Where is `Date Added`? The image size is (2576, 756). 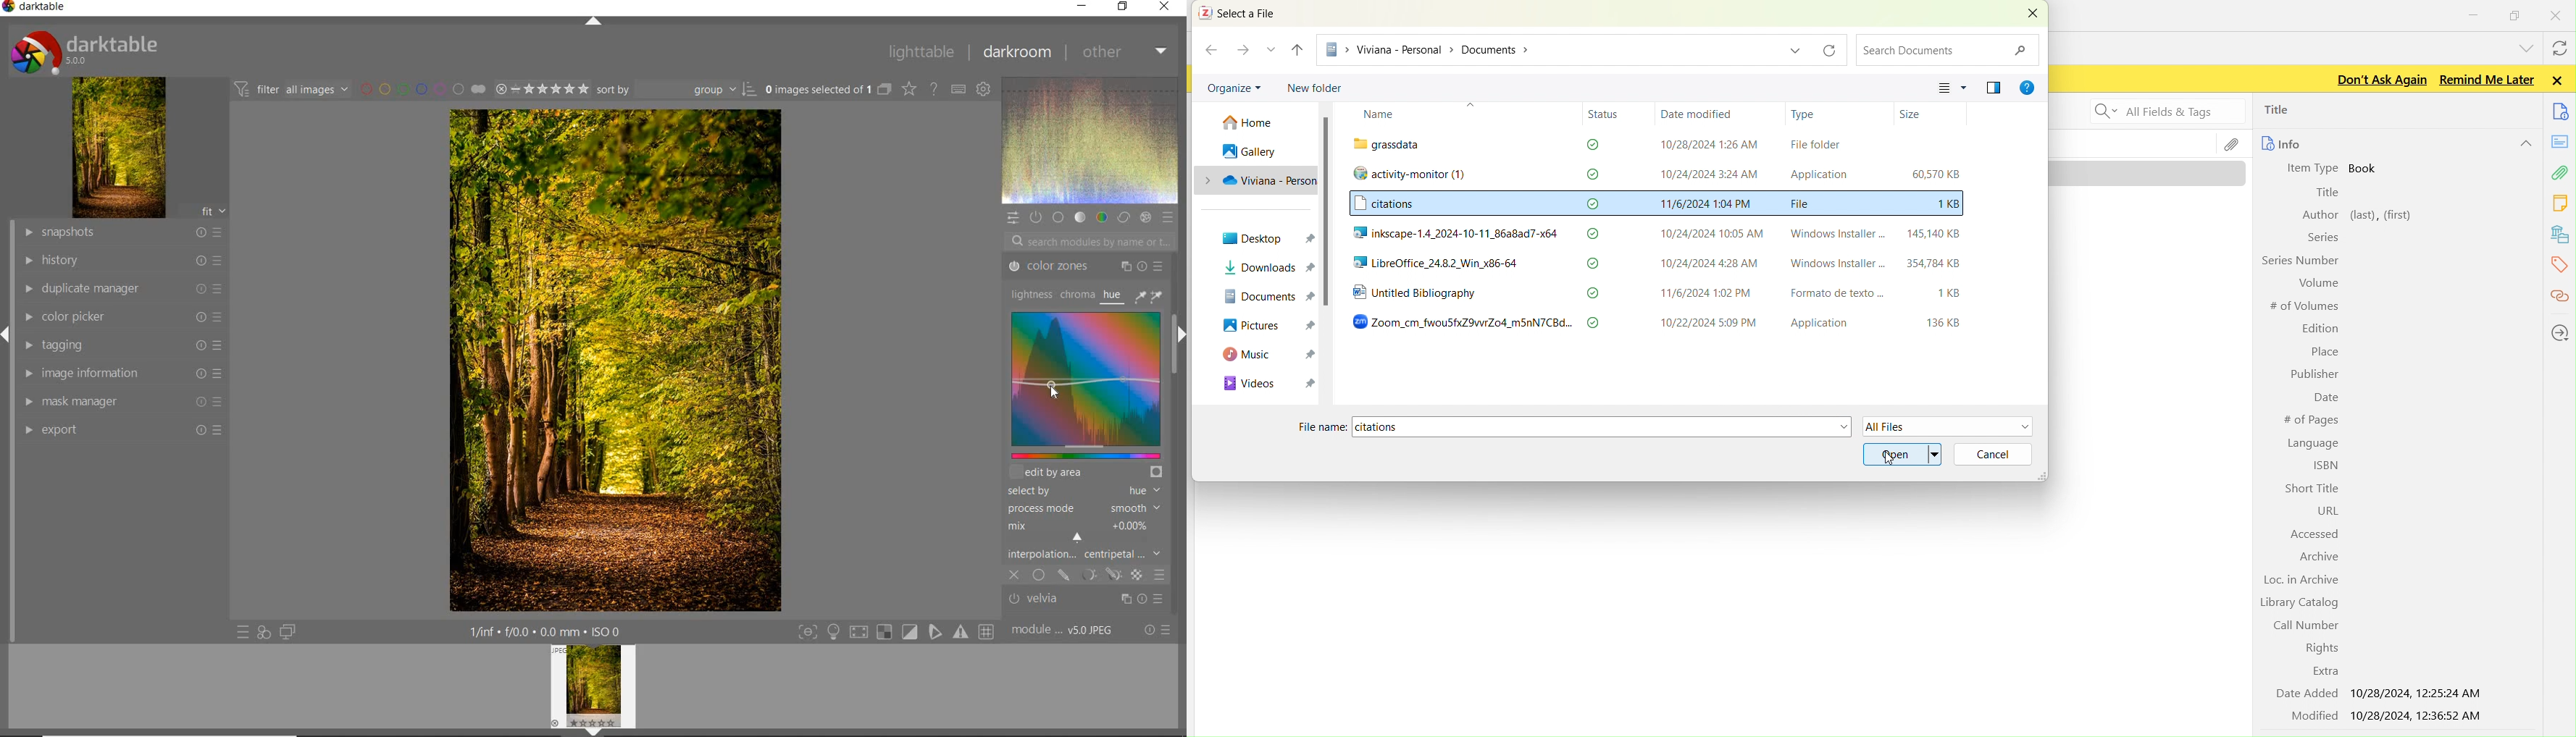 Date Added is located at coordinates (2304, 694).